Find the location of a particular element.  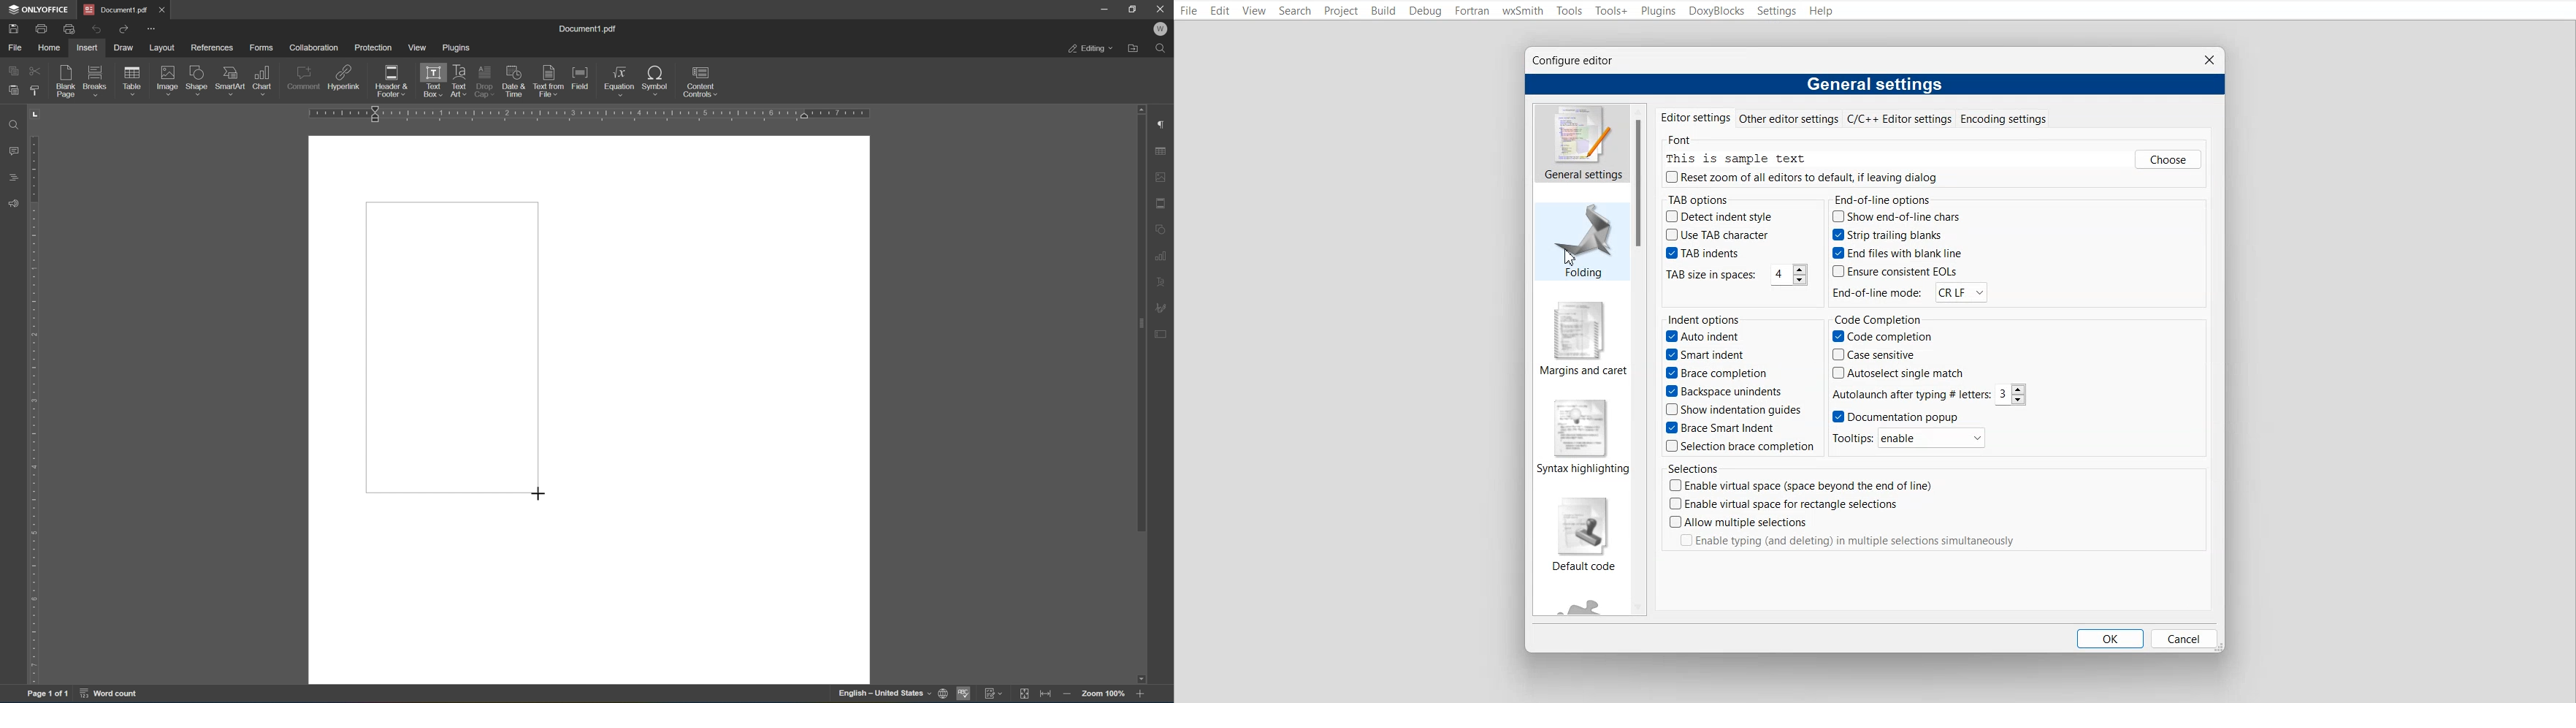

|_| Enable typing (and deleting) in multiple selections simultaneously is located at coordinates (1860, 542).